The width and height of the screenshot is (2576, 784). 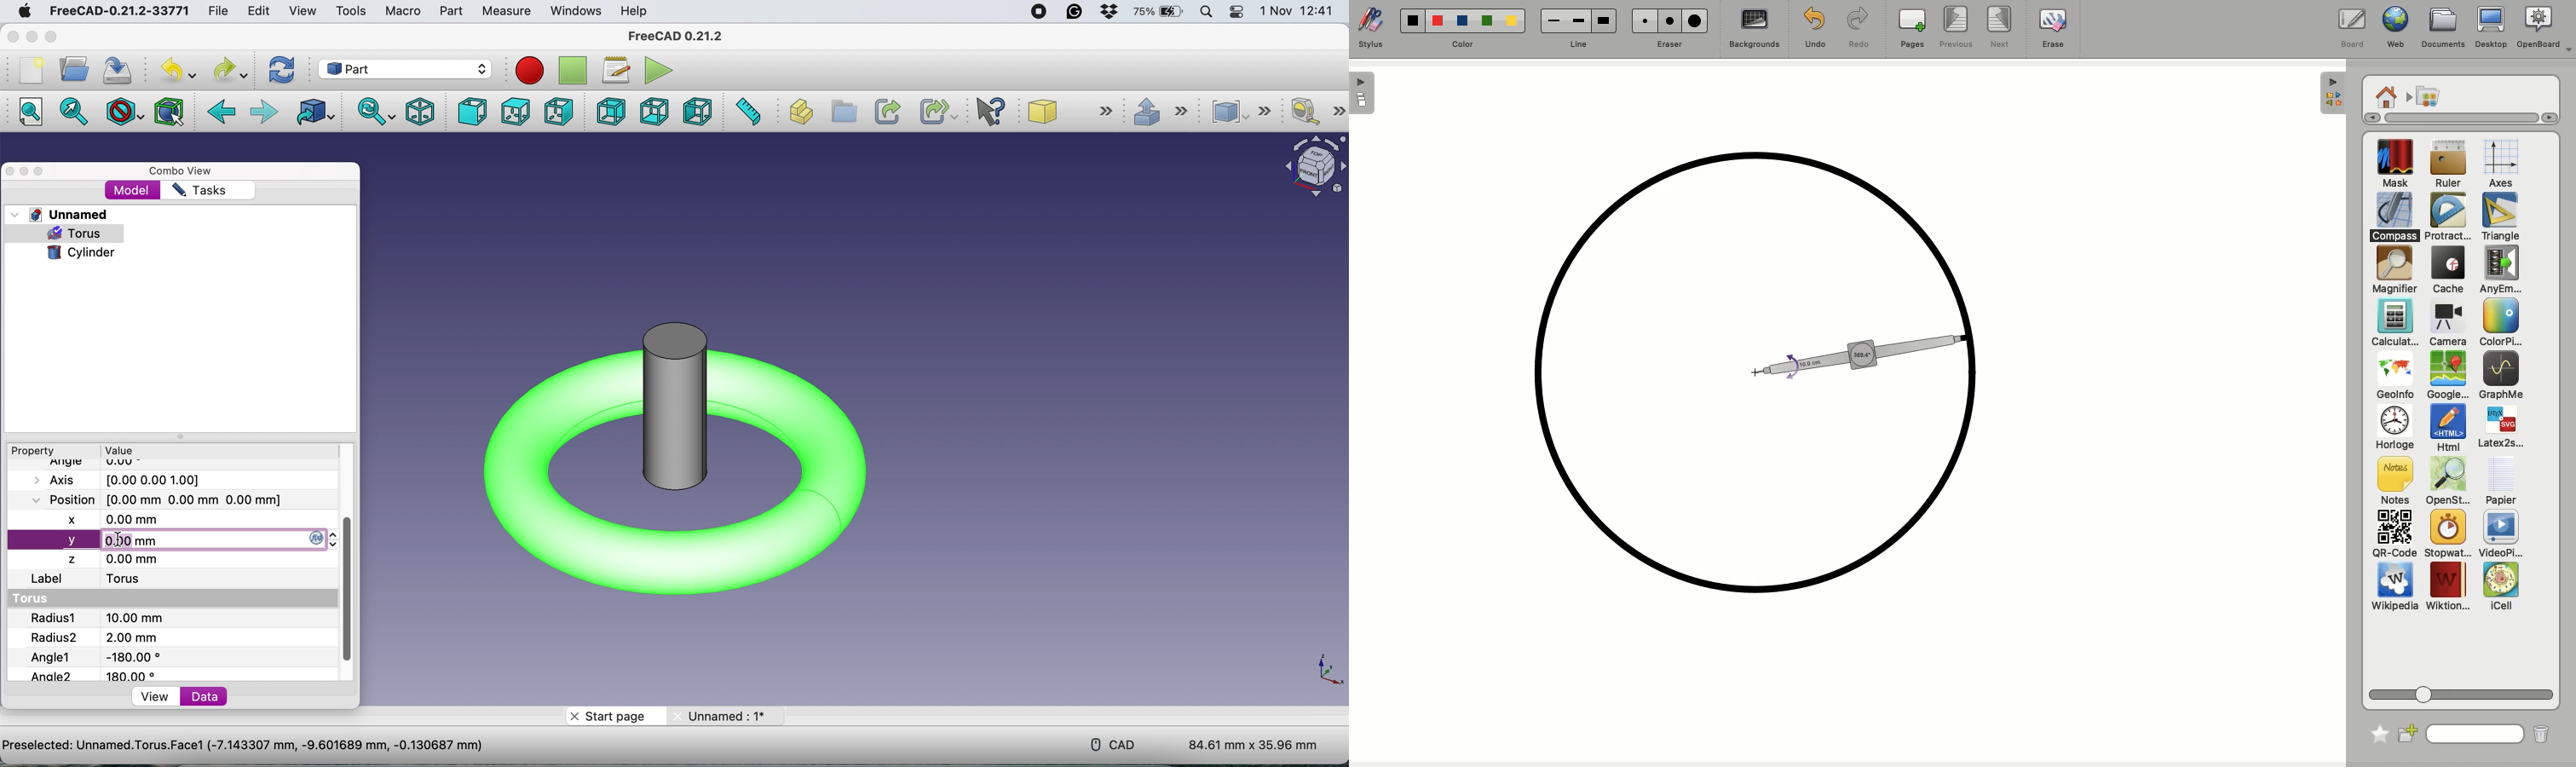 What do you see at coordinates (75, 114) in the screenshot?
I see `go to selected object` at bounding box center [75, 114].